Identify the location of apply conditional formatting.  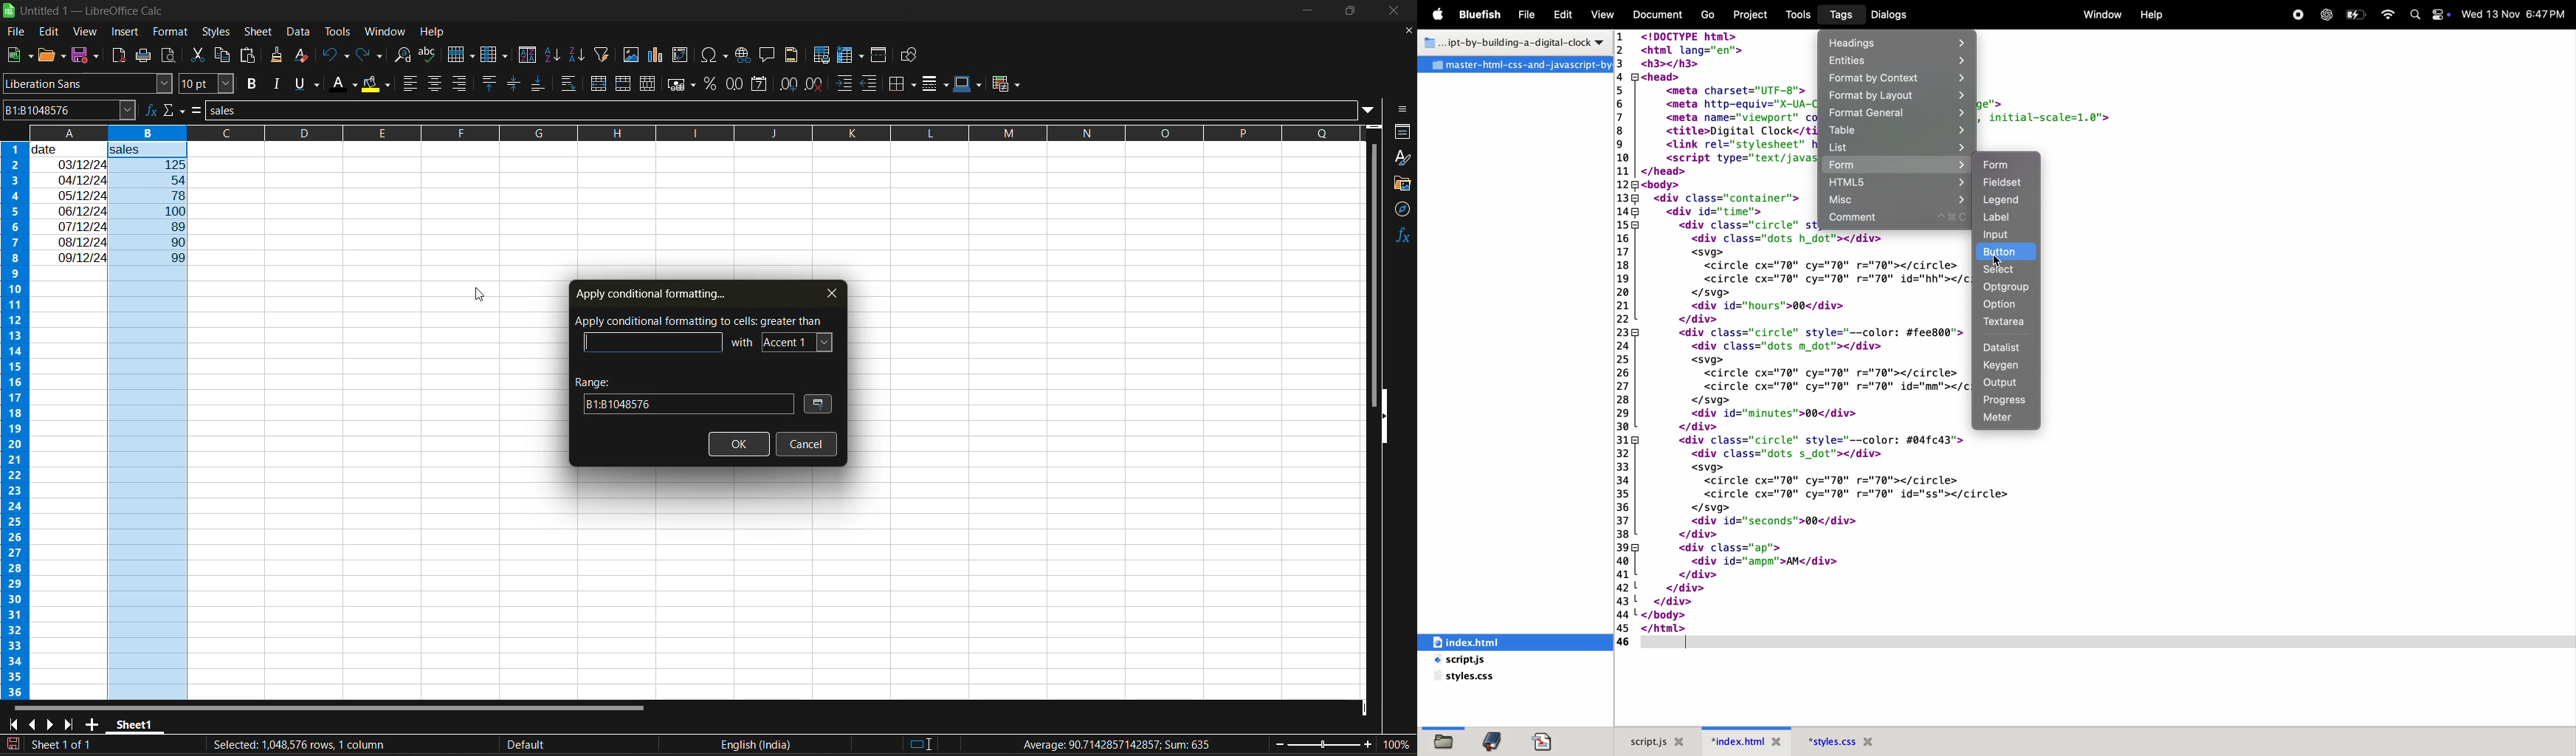
(650, 292).